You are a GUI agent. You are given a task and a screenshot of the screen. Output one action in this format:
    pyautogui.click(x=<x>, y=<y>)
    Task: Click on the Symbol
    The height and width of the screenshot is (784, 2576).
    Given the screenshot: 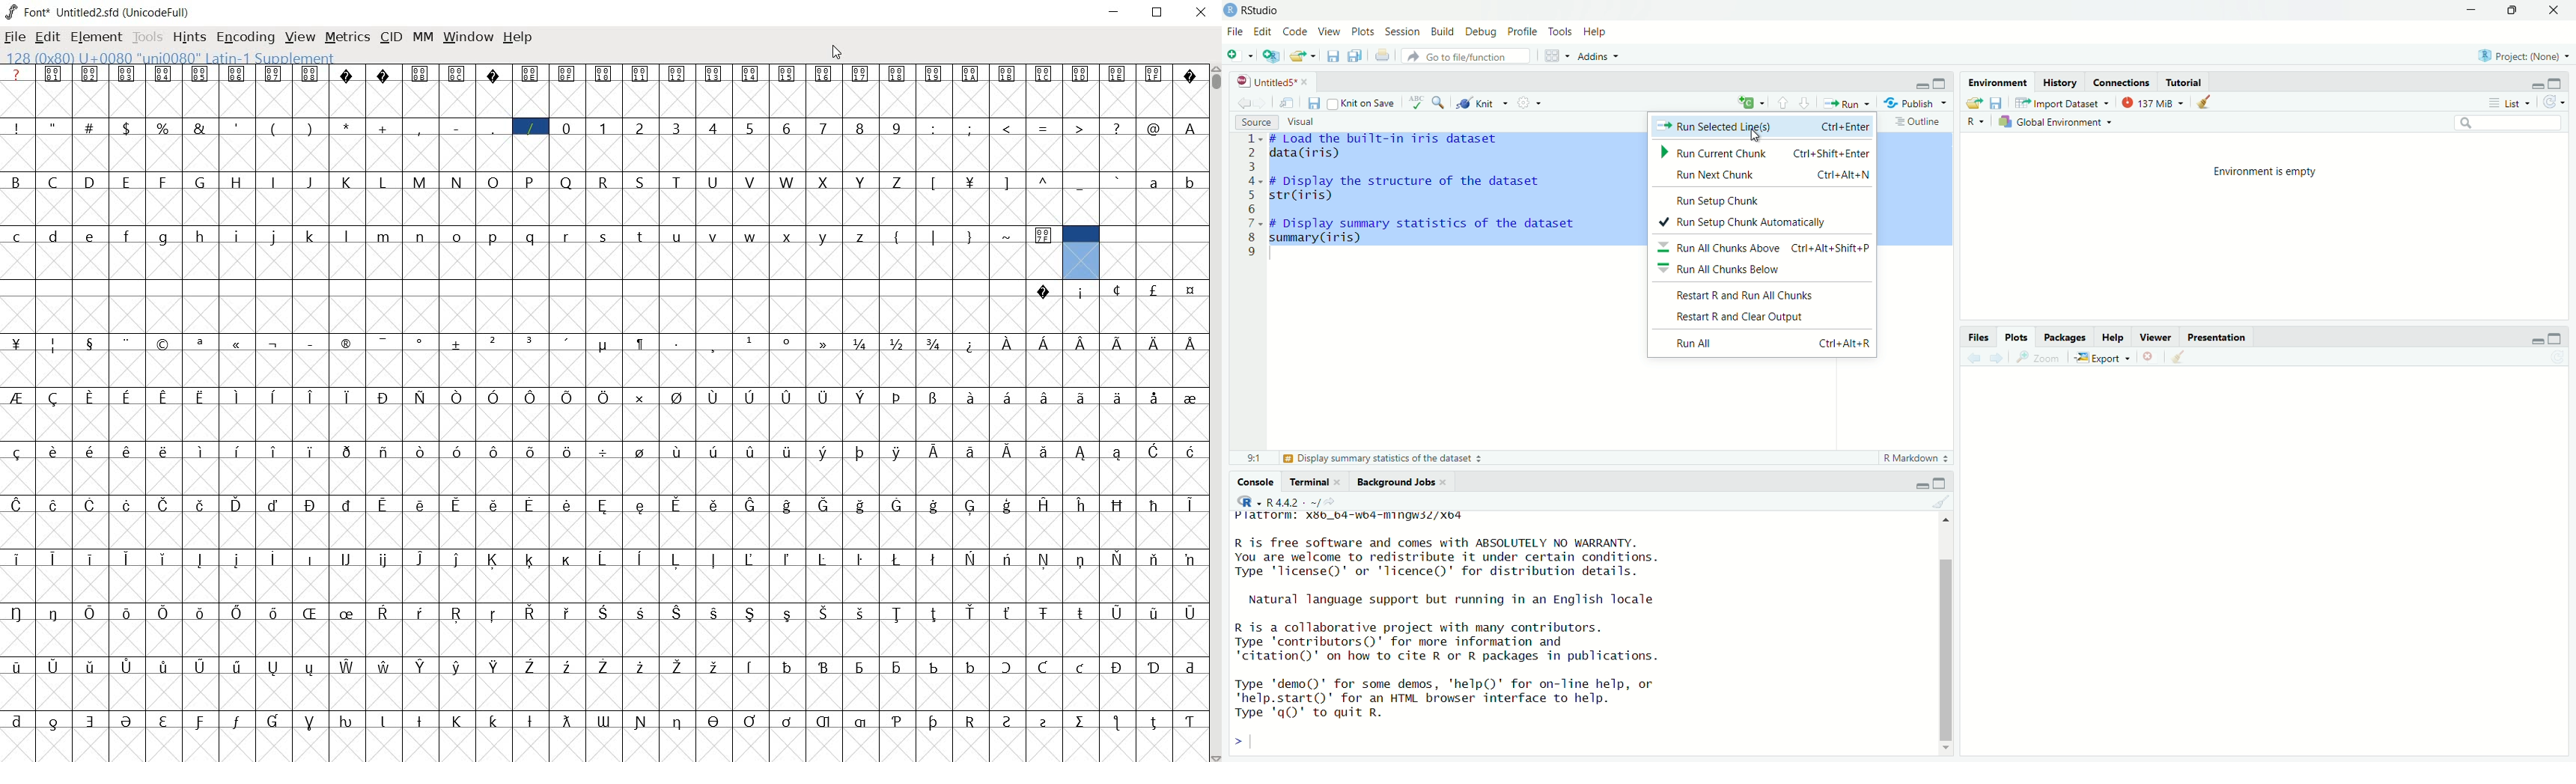 What is the action you would take?
    pyautogui.click(x=1190, y=612)
    